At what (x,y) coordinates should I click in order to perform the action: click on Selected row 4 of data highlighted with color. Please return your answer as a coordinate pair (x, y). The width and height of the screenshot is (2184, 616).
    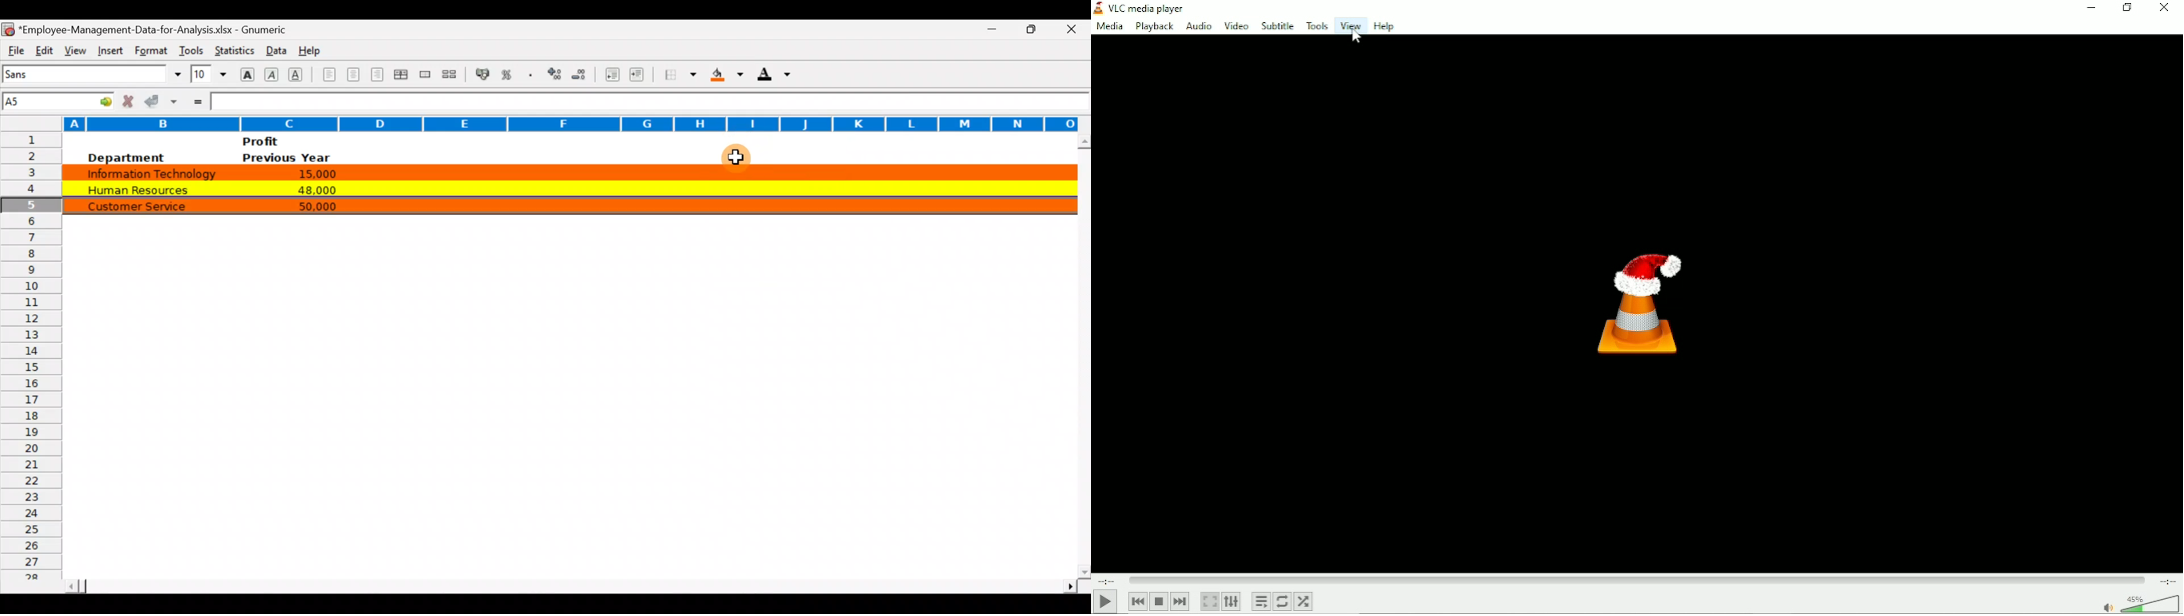
    Looking at the image, I should click on (566, 187).